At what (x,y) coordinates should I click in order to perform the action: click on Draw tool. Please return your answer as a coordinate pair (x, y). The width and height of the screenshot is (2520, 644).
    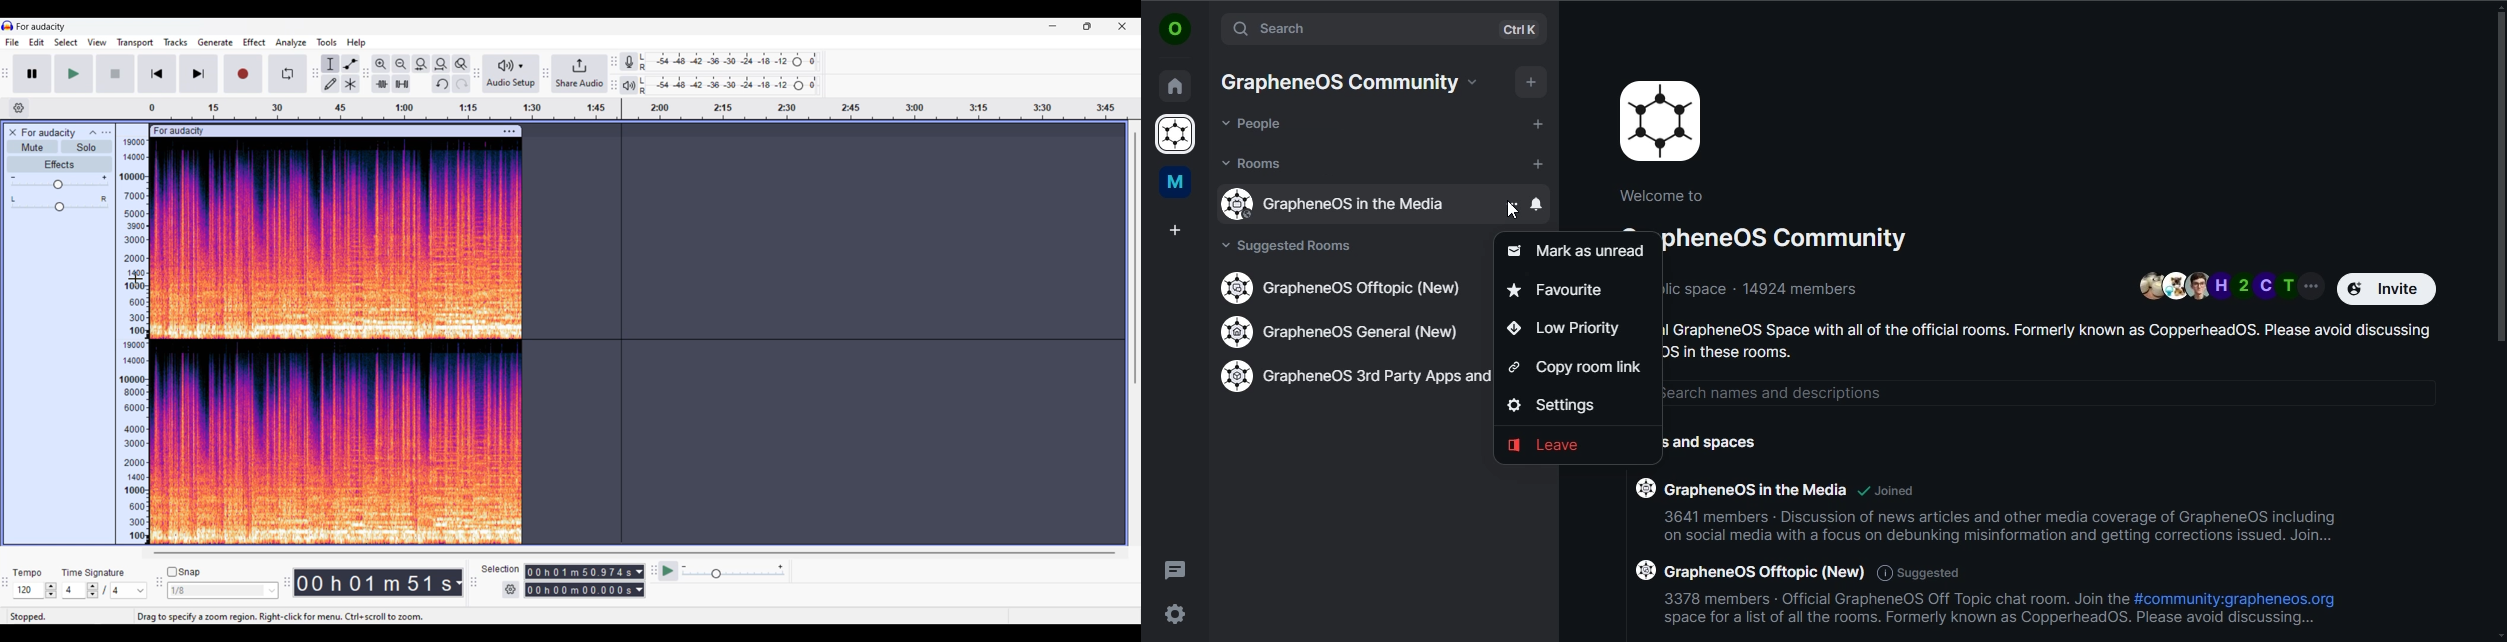
    Looking at the image, I should click on (331, 84).